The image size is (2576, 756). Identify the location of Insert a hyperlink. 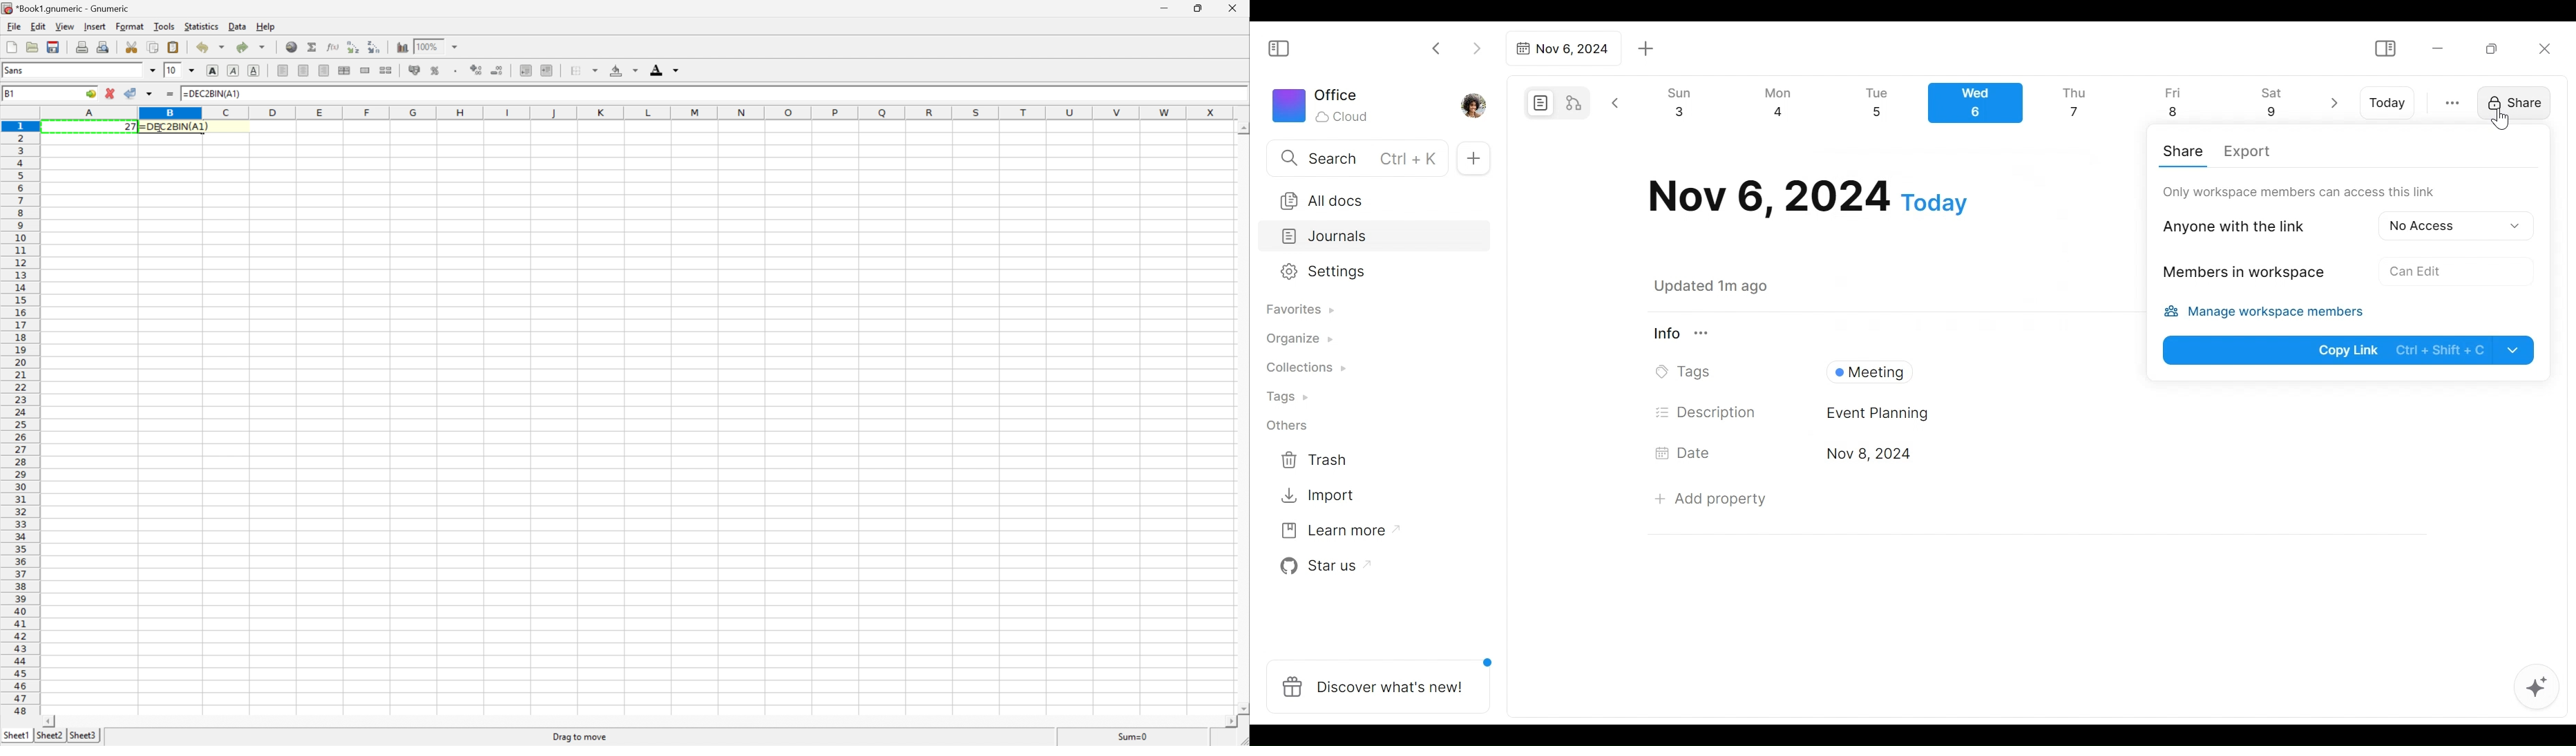
(291, 48).